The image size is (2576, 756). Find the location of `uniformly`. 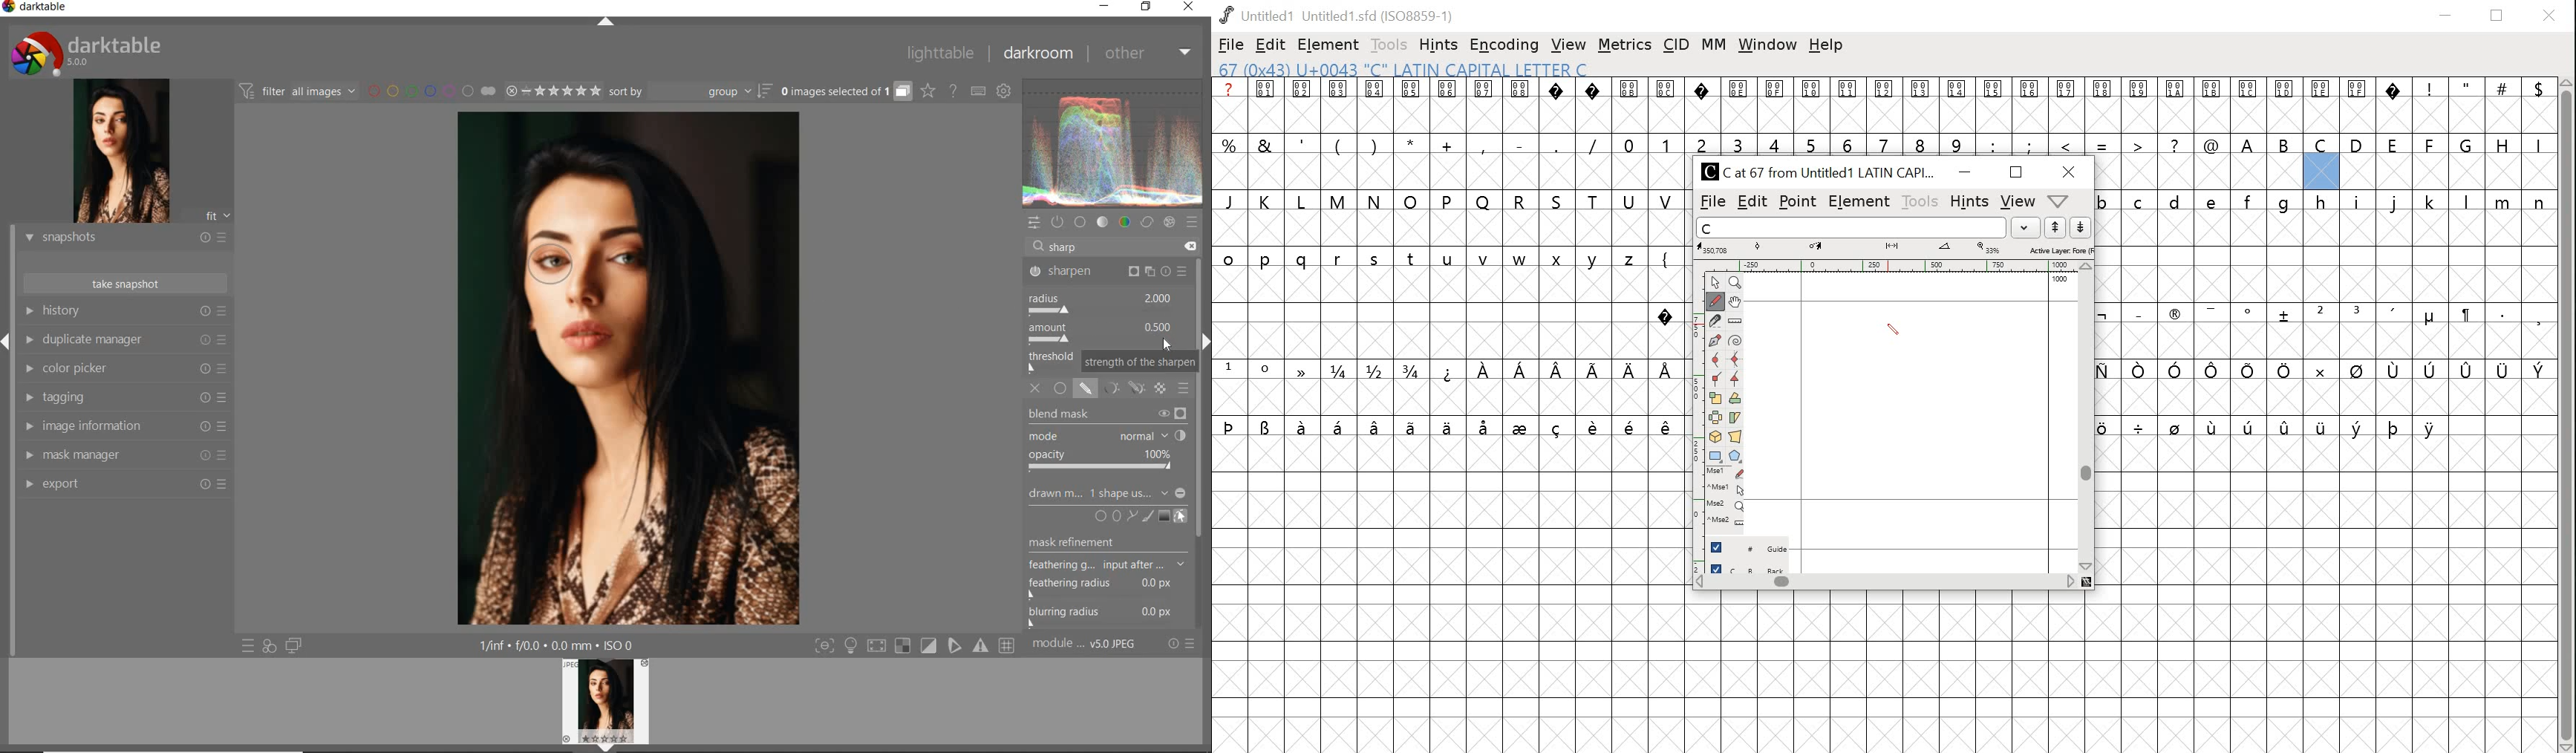

uniformly is located at coordinates (1060, 389).